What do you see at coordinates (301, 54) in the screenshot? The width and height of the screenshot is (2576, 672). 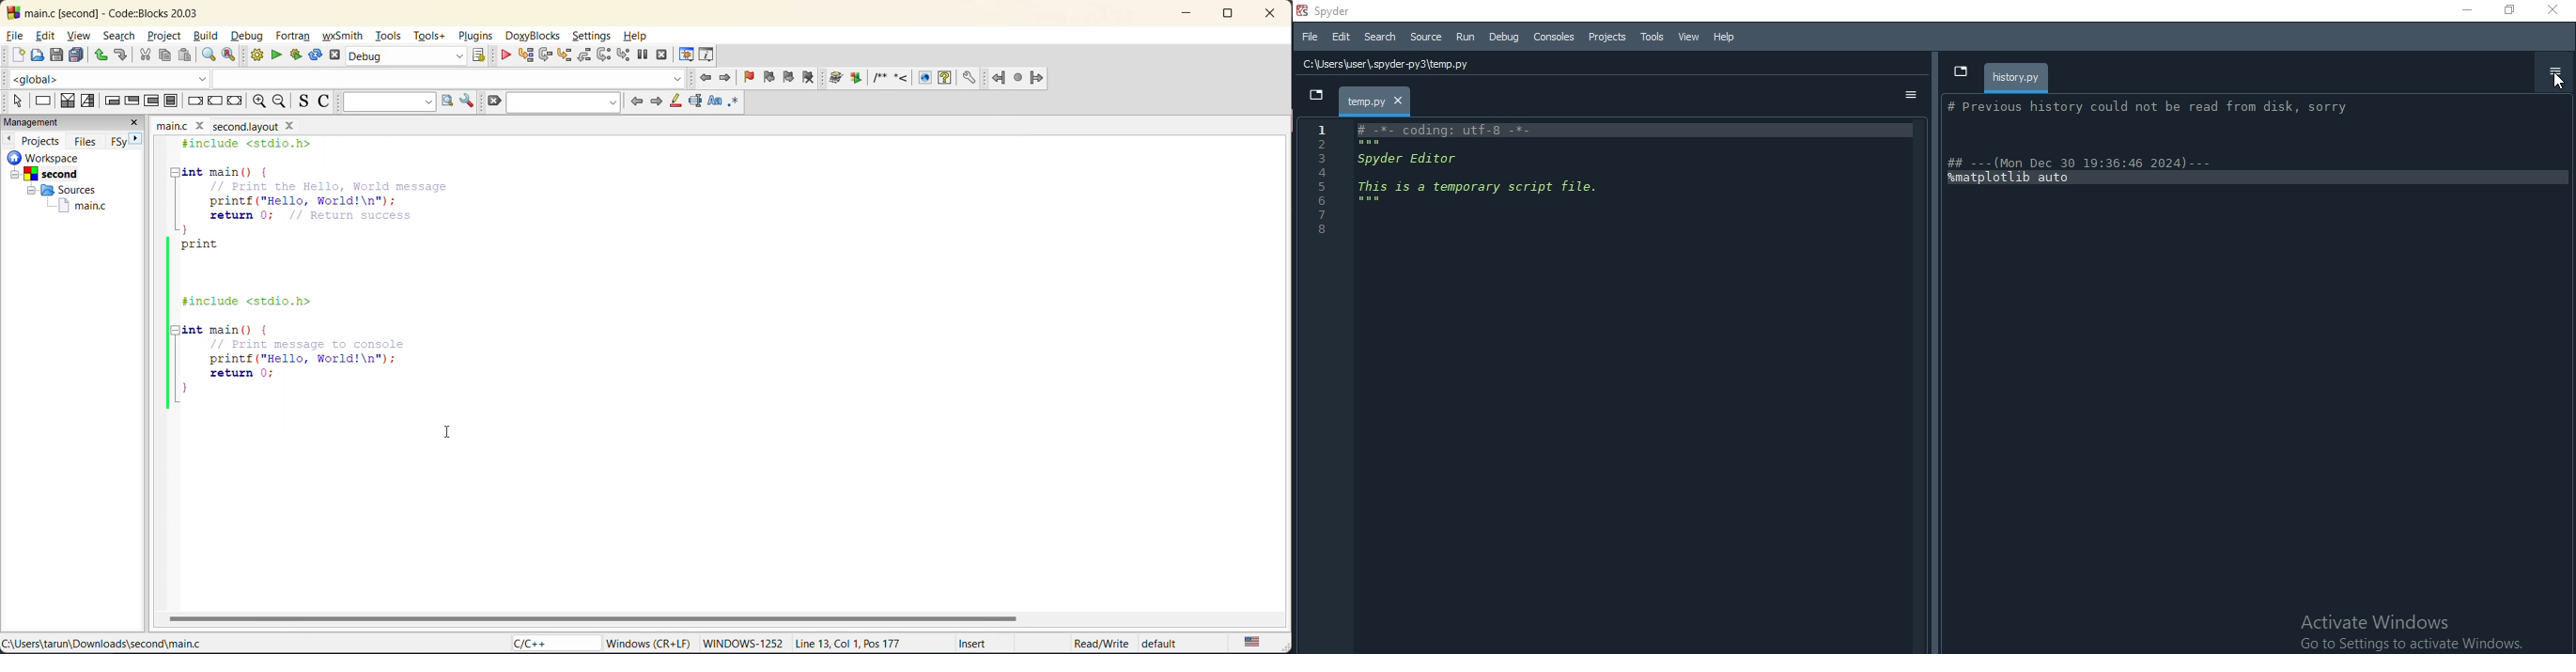 I see `build and run` at bounding box center [301, 54].